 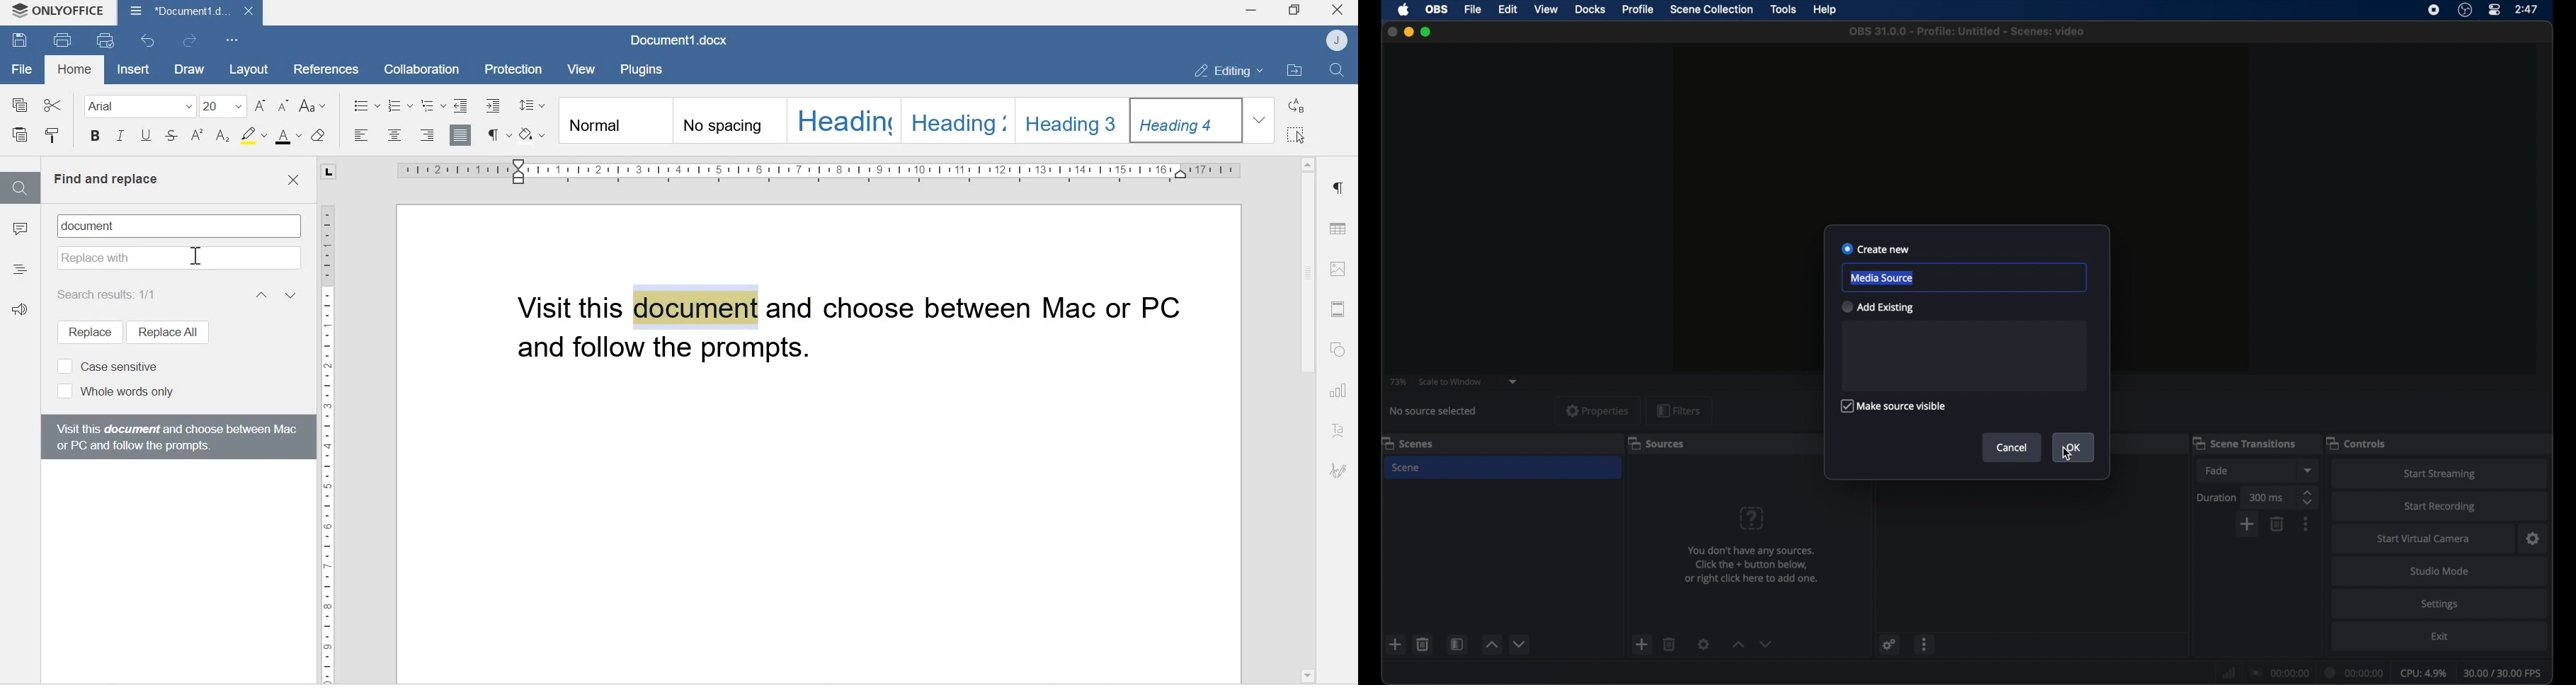 I want to click on Shading, so click(x=535, y=133).